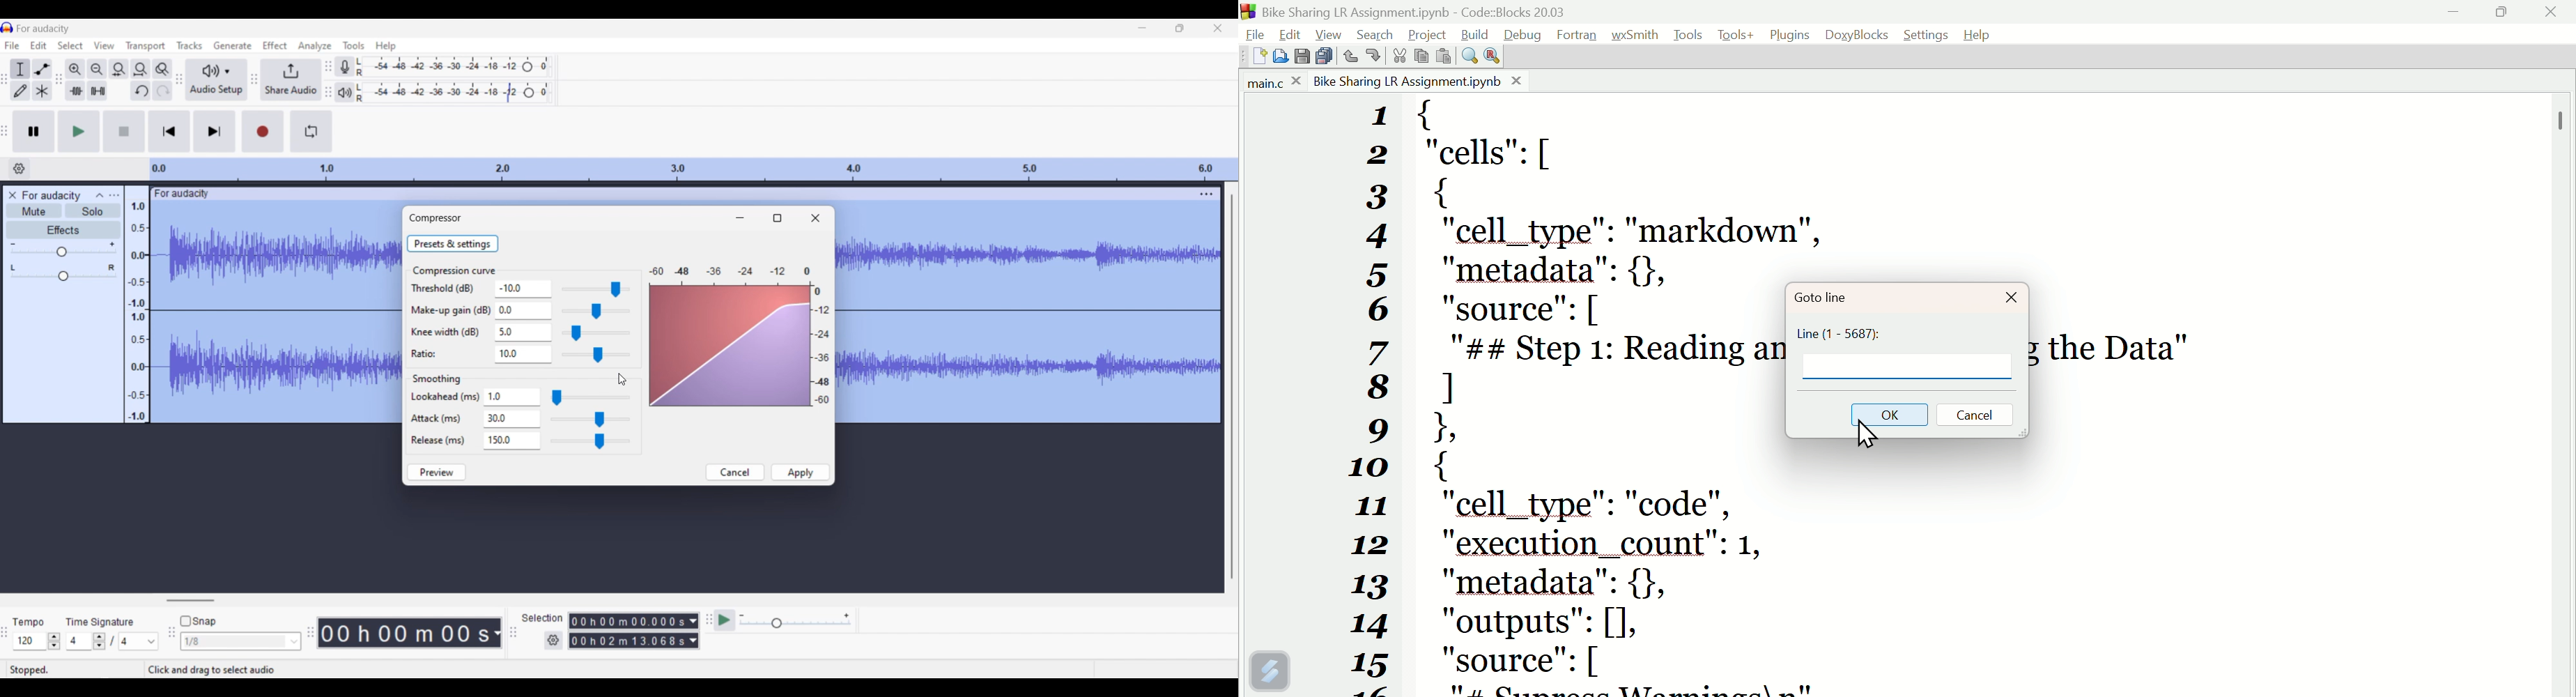 Image resolution: width=2576 pixels, height=700 pixels. Describe the element at coordinates (1735, 35) in the screenshot. I see `Tools` at that location.